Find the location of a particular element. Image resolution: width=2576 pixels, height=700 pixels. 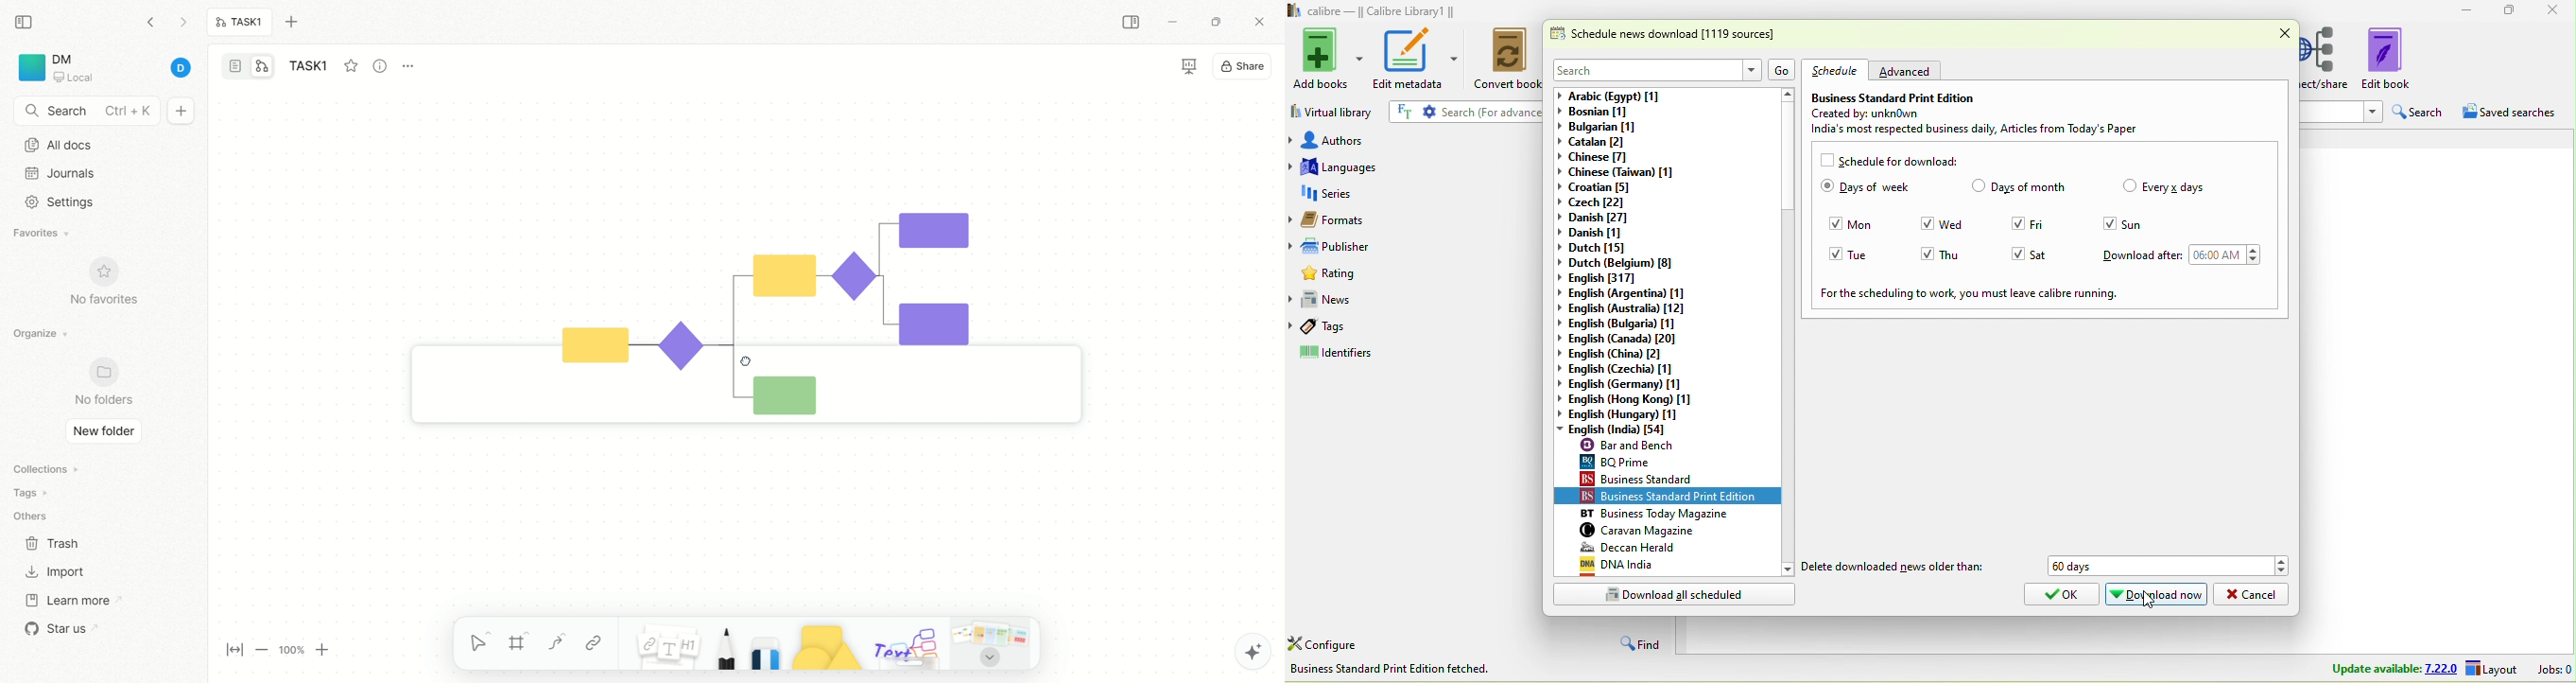

vertical scroll bar is located at coordinates (1789, 332).